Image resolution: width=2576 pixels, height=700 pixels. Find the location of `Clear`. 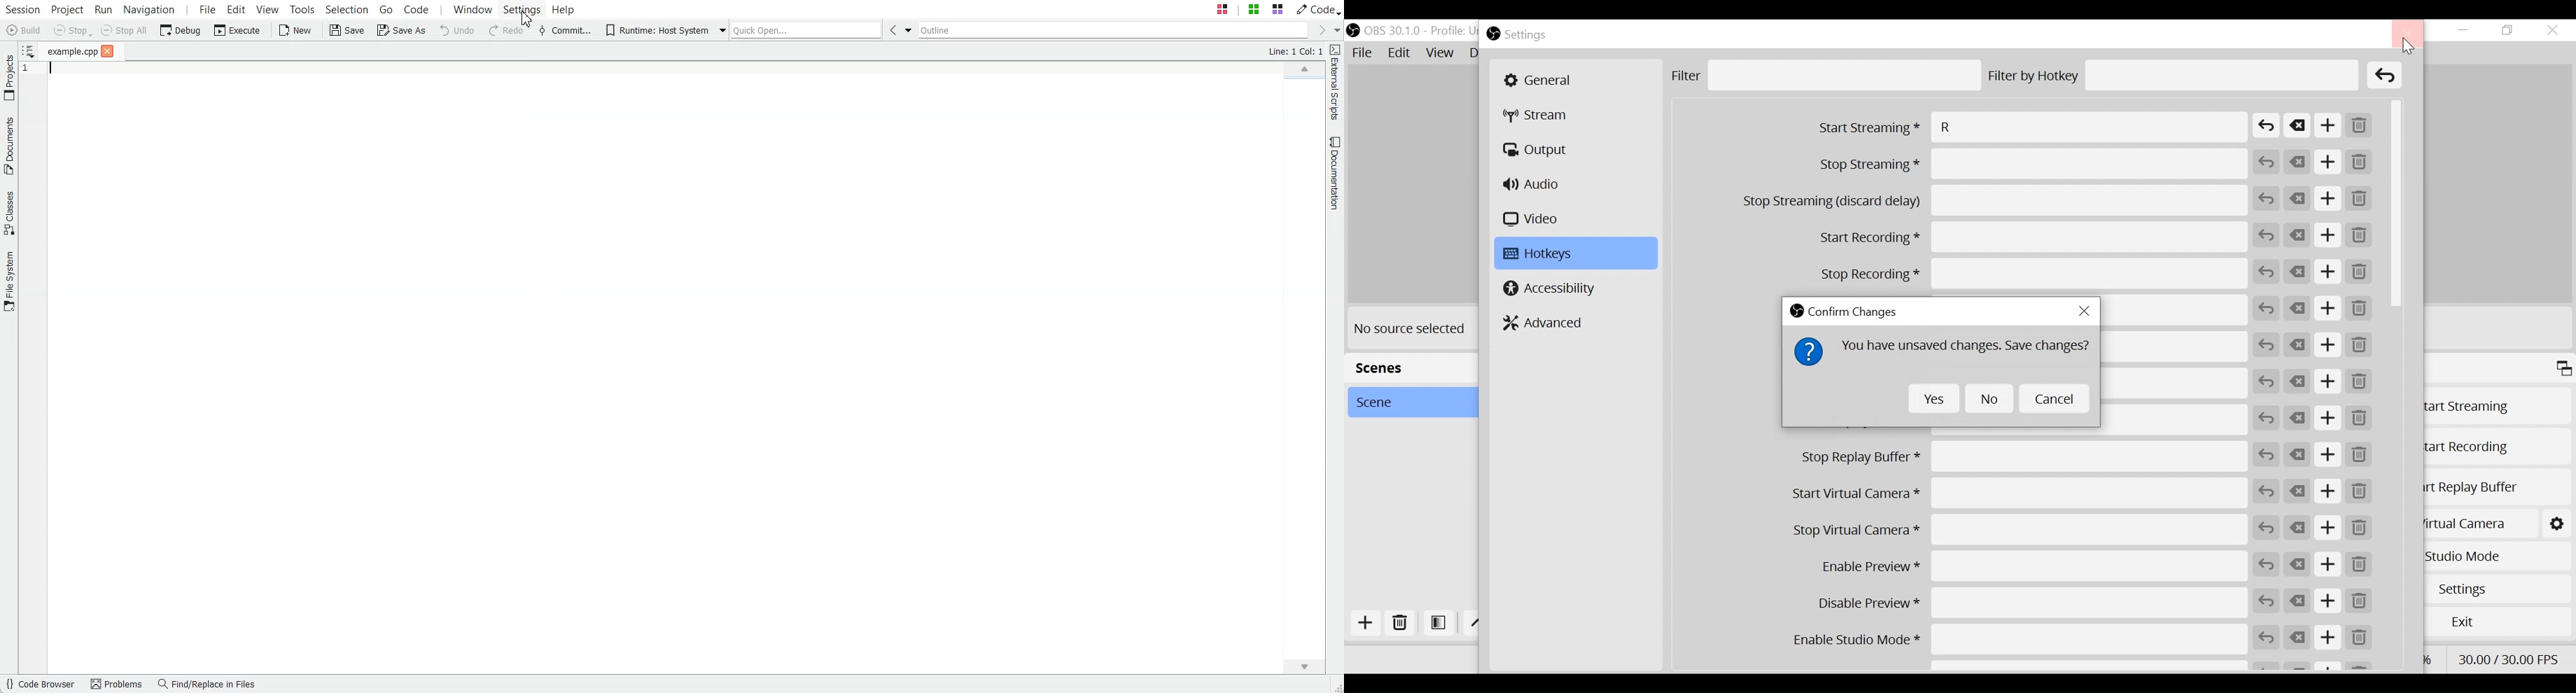

Clear is located at coordinates (2299, 602).